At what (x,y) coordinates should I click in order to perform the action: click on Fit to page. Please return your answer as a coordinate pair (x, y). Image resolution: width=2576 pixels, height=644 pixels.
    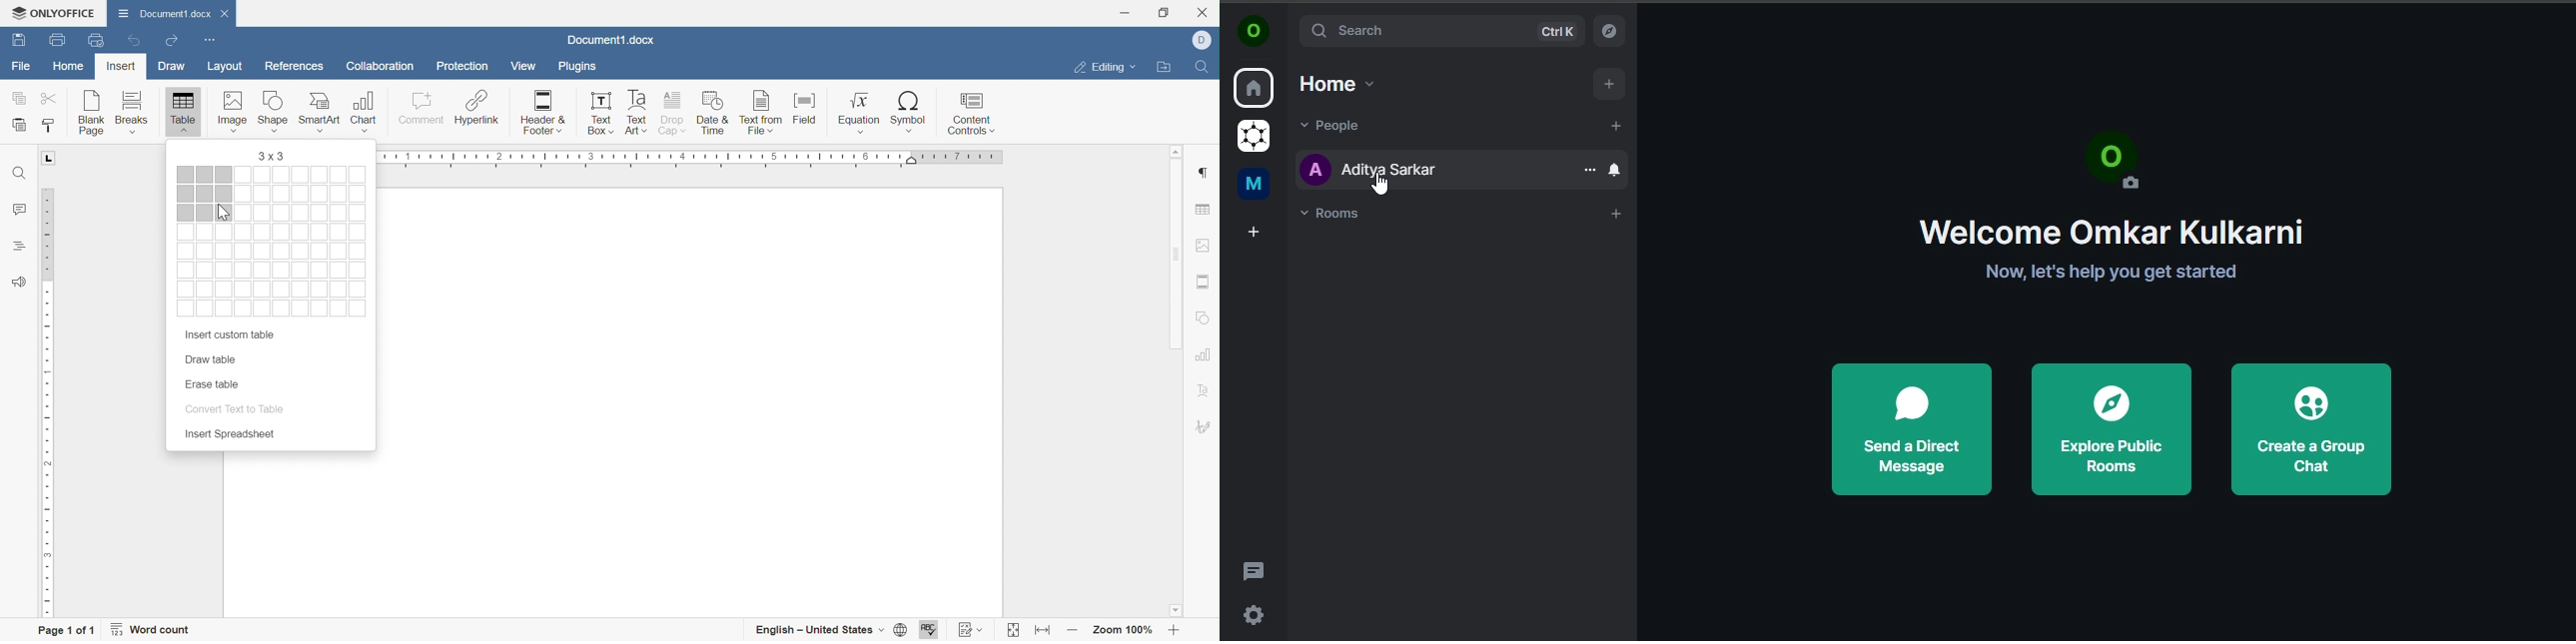
    Looking at the image, I should click on (1013, 629).